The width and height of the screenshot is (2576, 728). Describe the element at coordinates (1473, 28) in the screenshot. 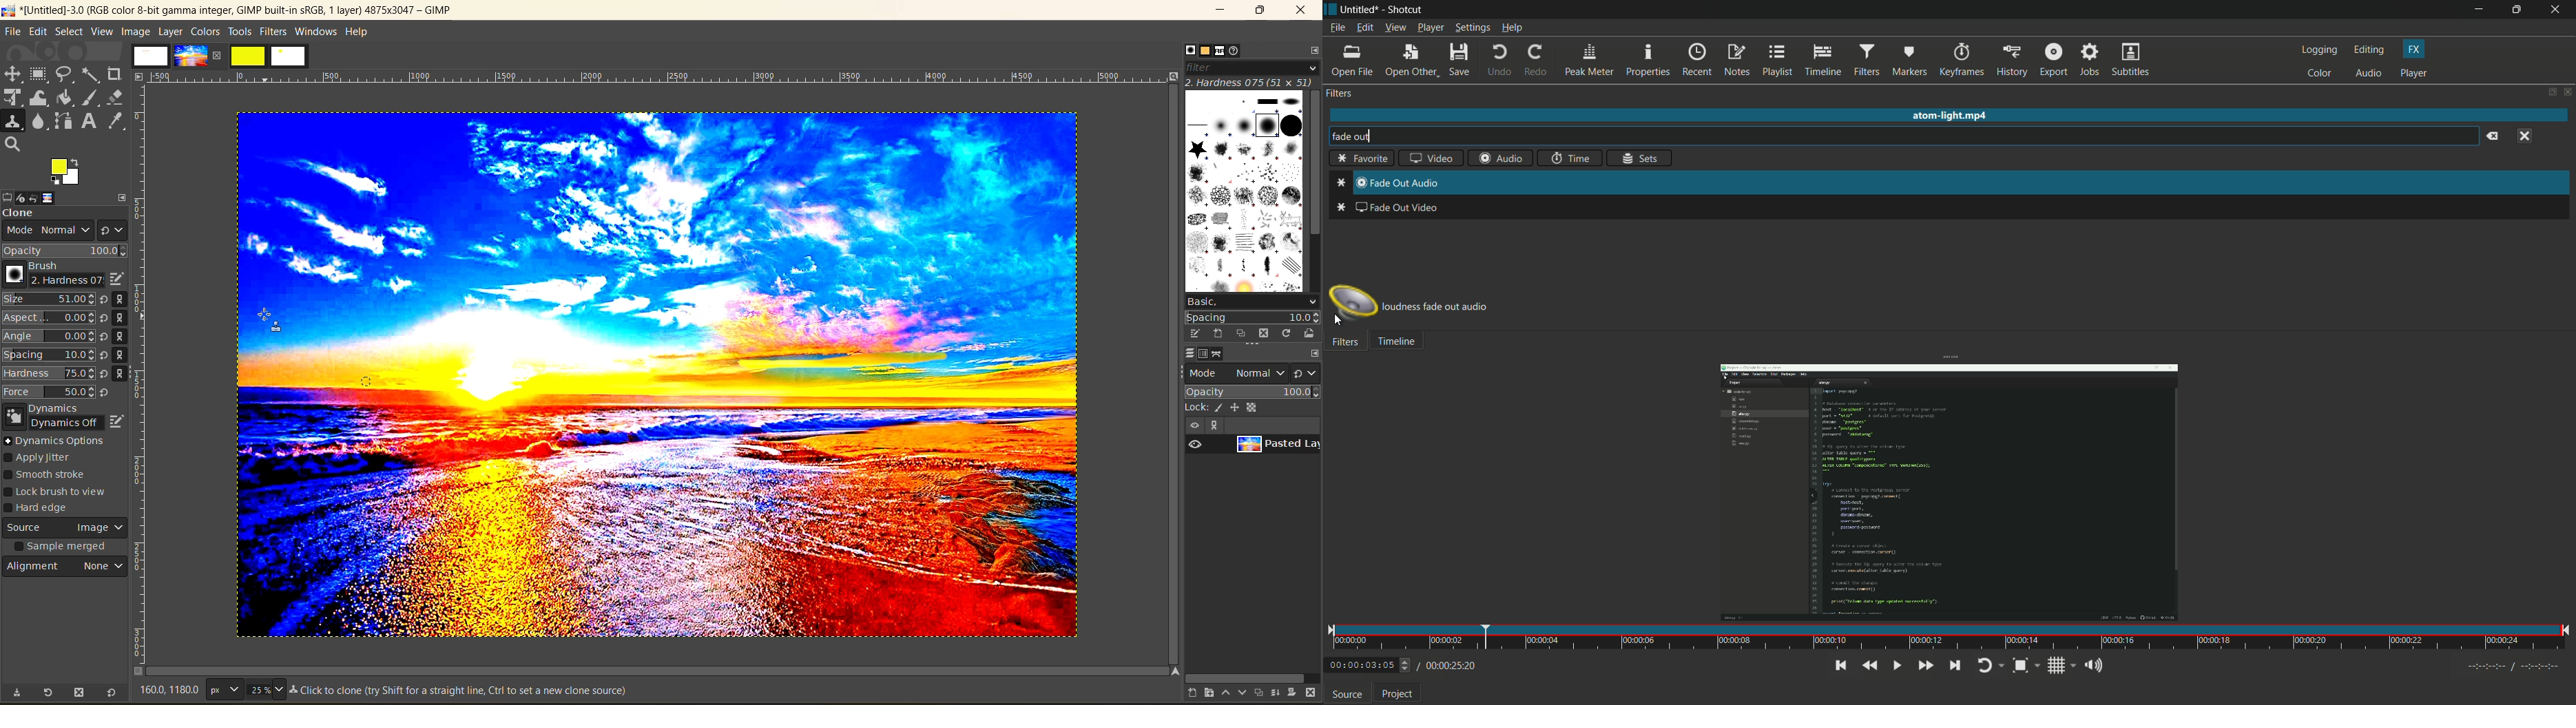

I see `settings menu` at that location.